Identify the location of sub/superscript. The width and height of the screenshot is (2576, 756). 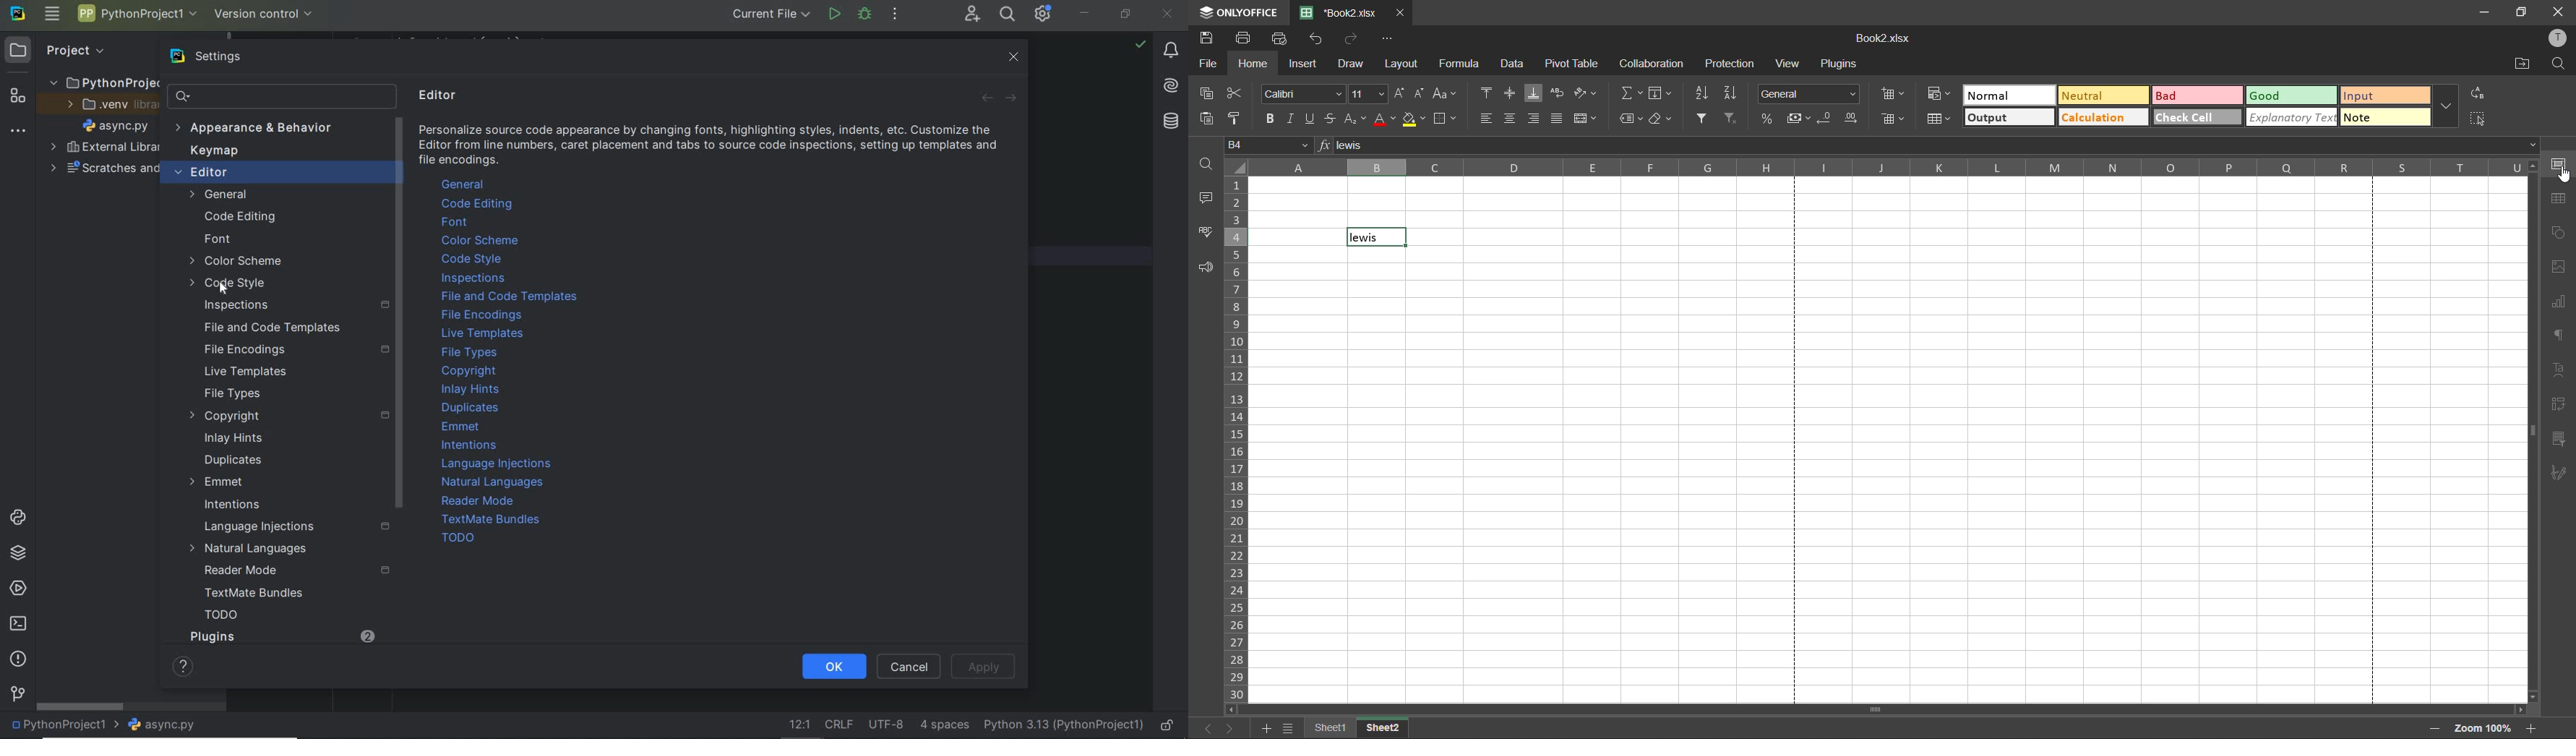
(1355, 120).